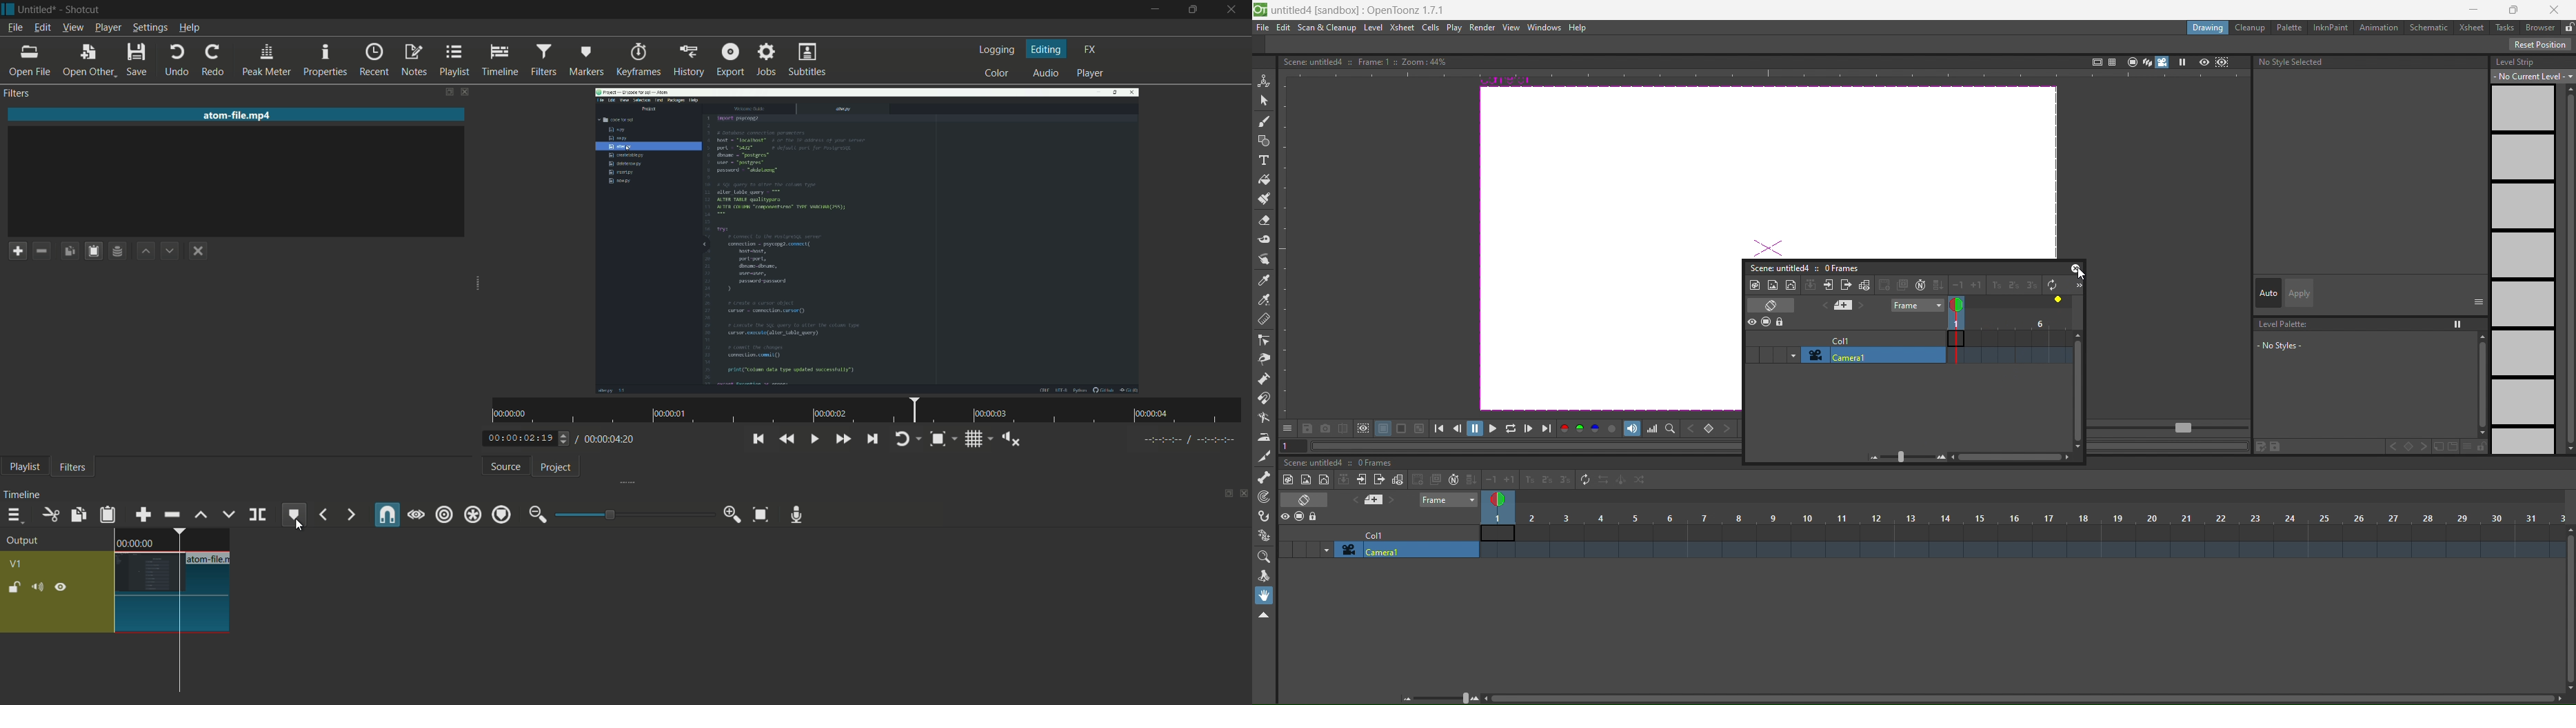 Image resolution: width=2576 pixels, height=728 pixels. What do you see at coordinates (1263, 359) in the screenshot?
I see `pinch tool` at bounding box center [1263, 359].